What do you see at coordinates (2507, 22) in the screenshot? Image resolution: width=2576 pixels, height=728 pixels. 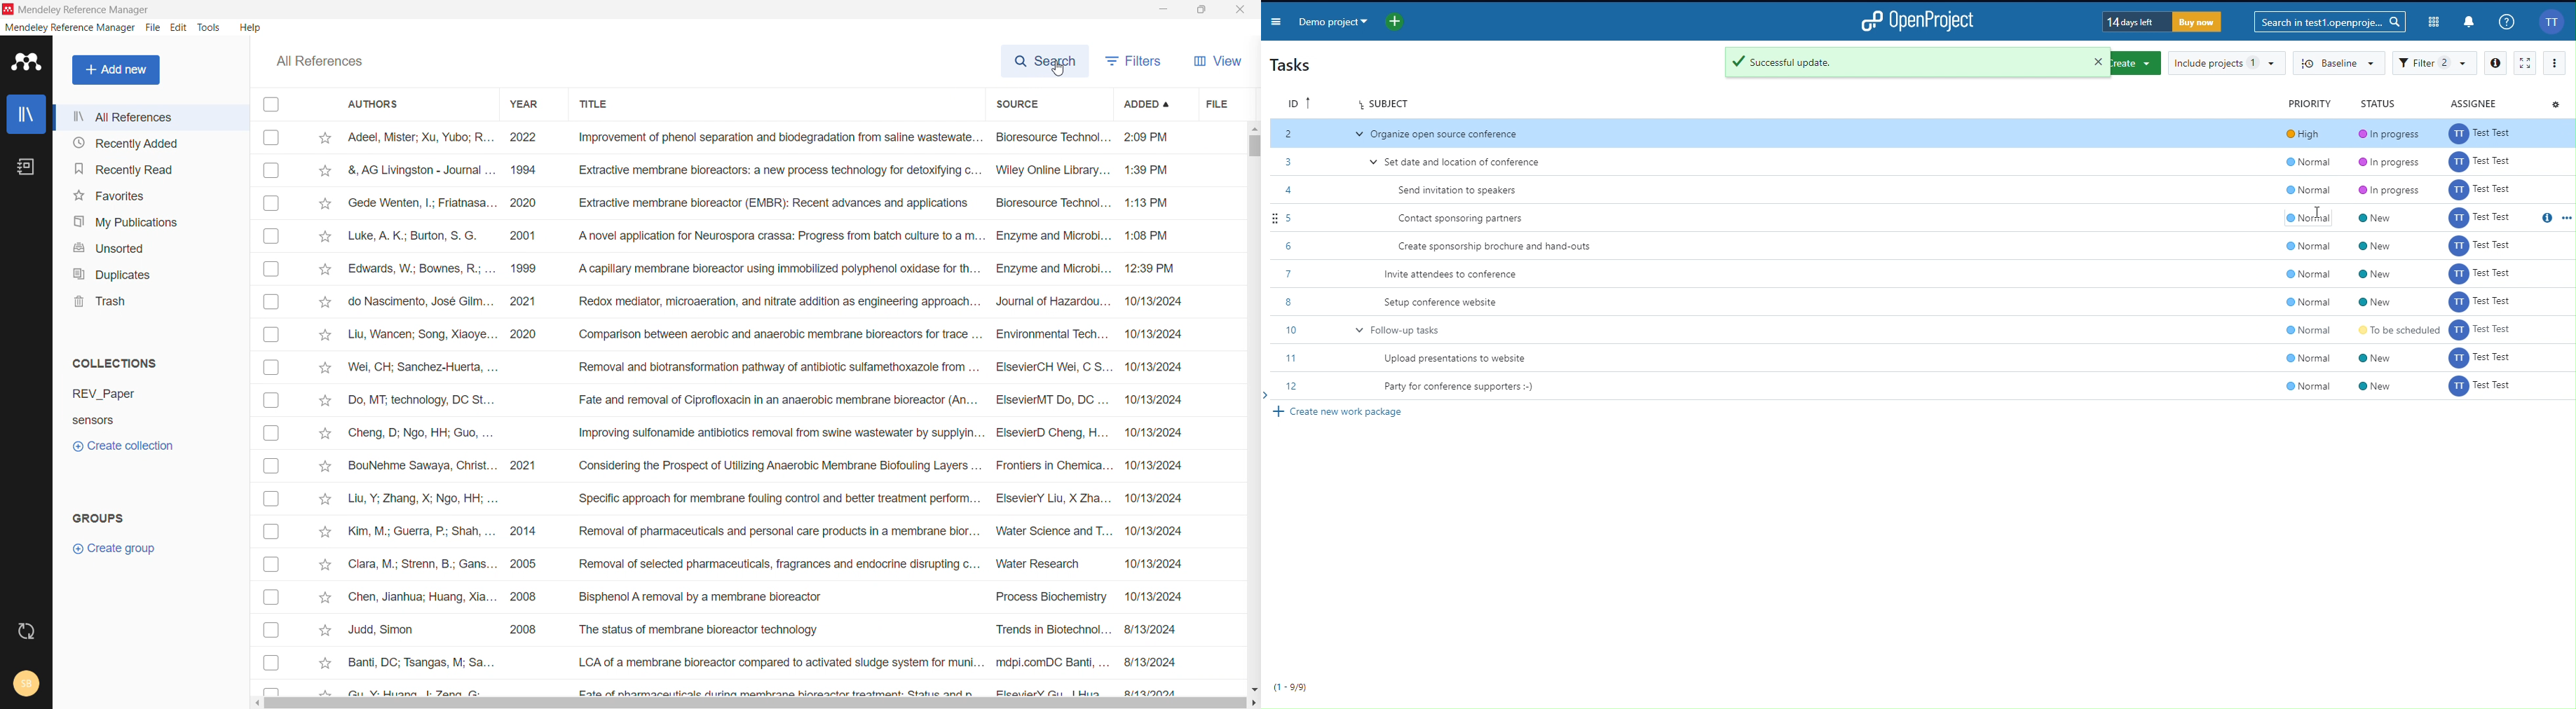 I see `Help` at bounding box center [2507, 22].